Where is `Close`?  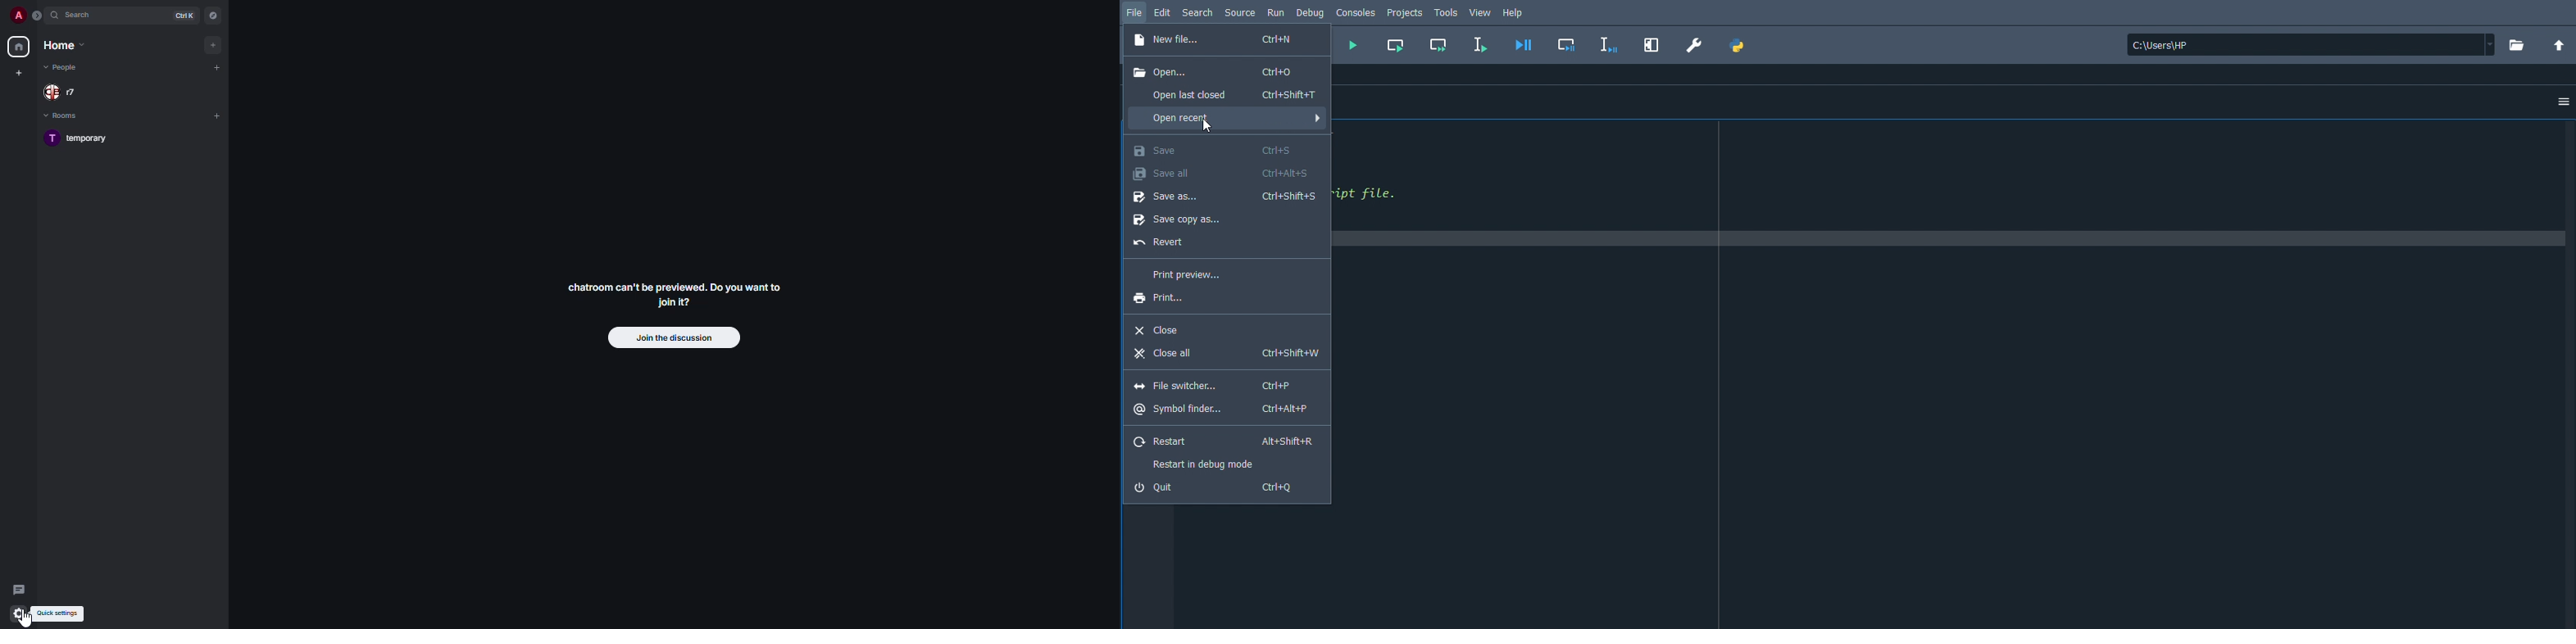
Close is located at coordinates (1159, 329).